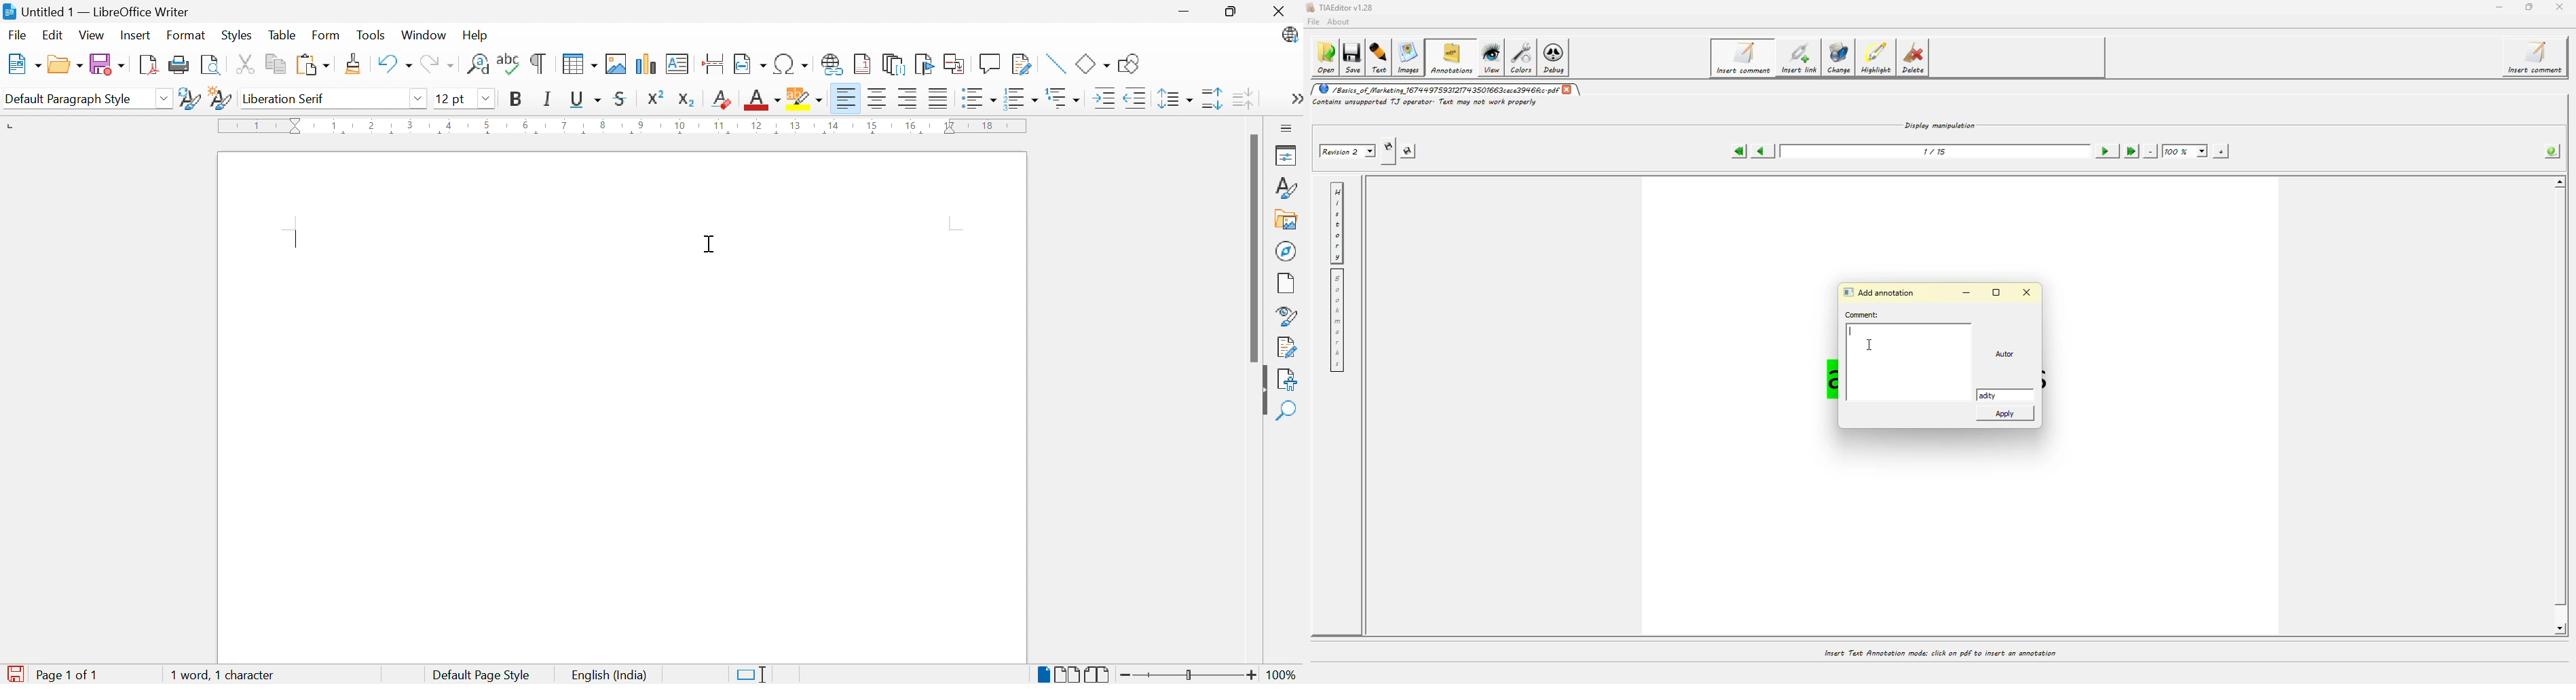  What do you see at coordinates (178, 65) in the screenshot?
I see `Print` at bounding box center [178, 65].